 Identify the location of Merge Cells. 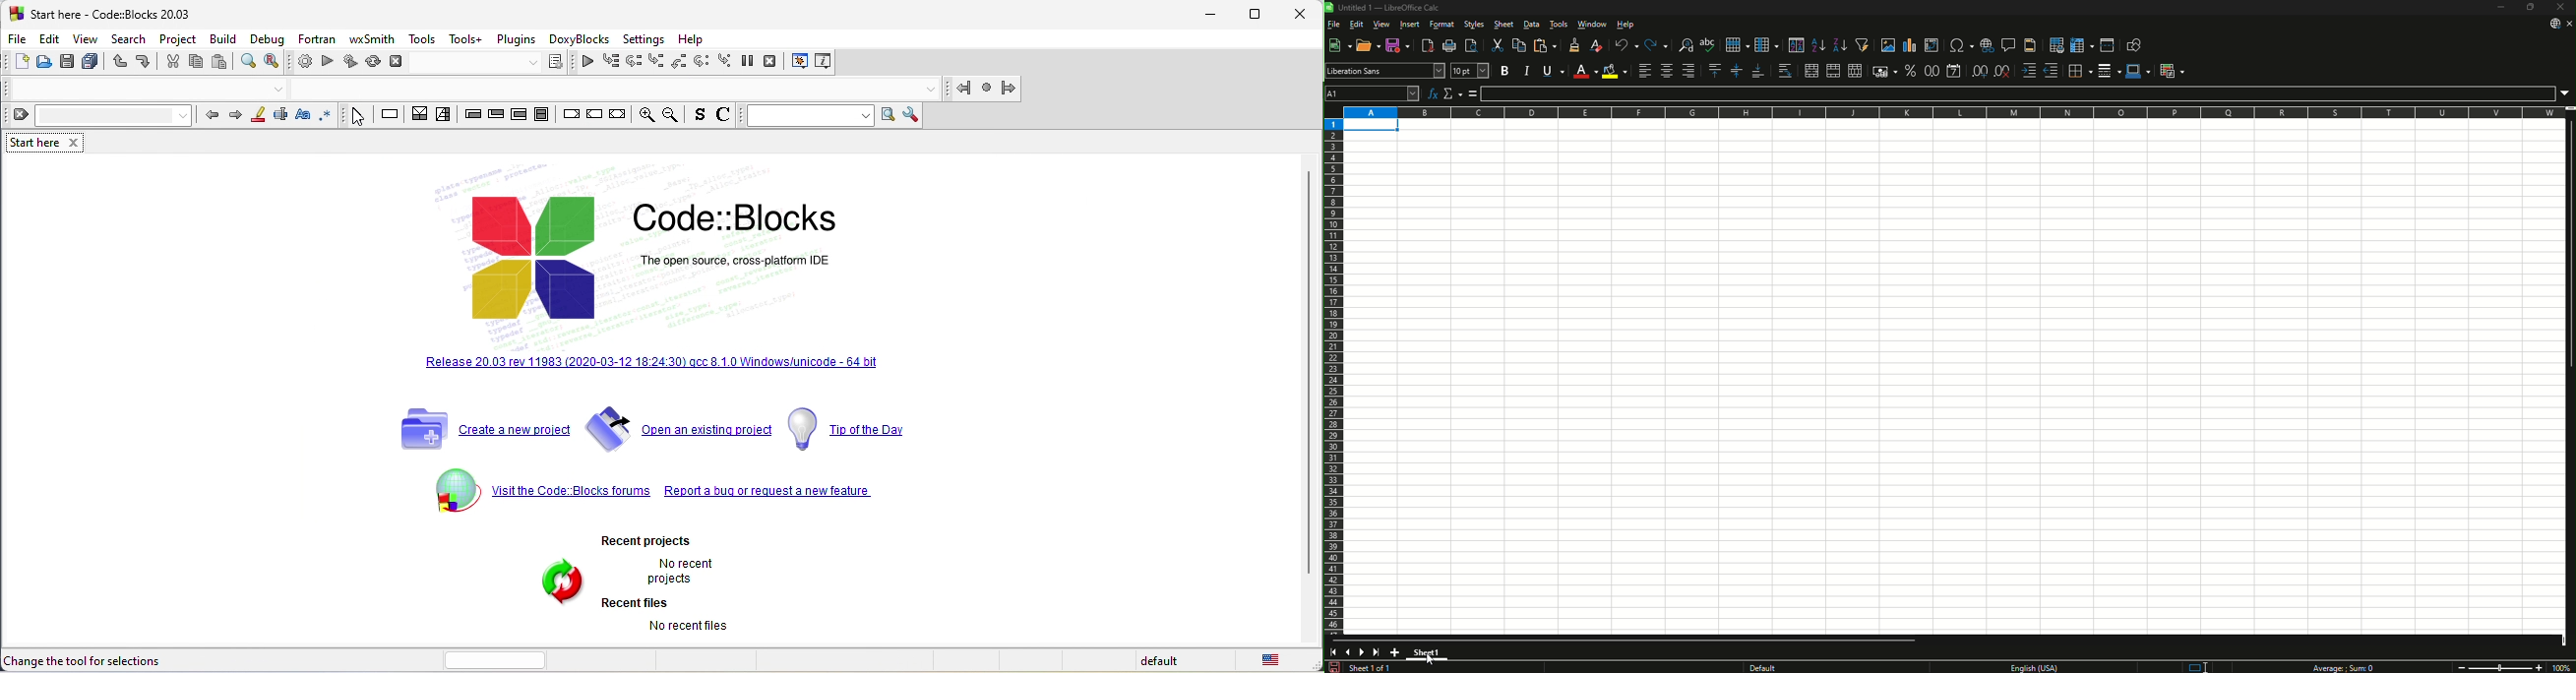
(1833, 71).